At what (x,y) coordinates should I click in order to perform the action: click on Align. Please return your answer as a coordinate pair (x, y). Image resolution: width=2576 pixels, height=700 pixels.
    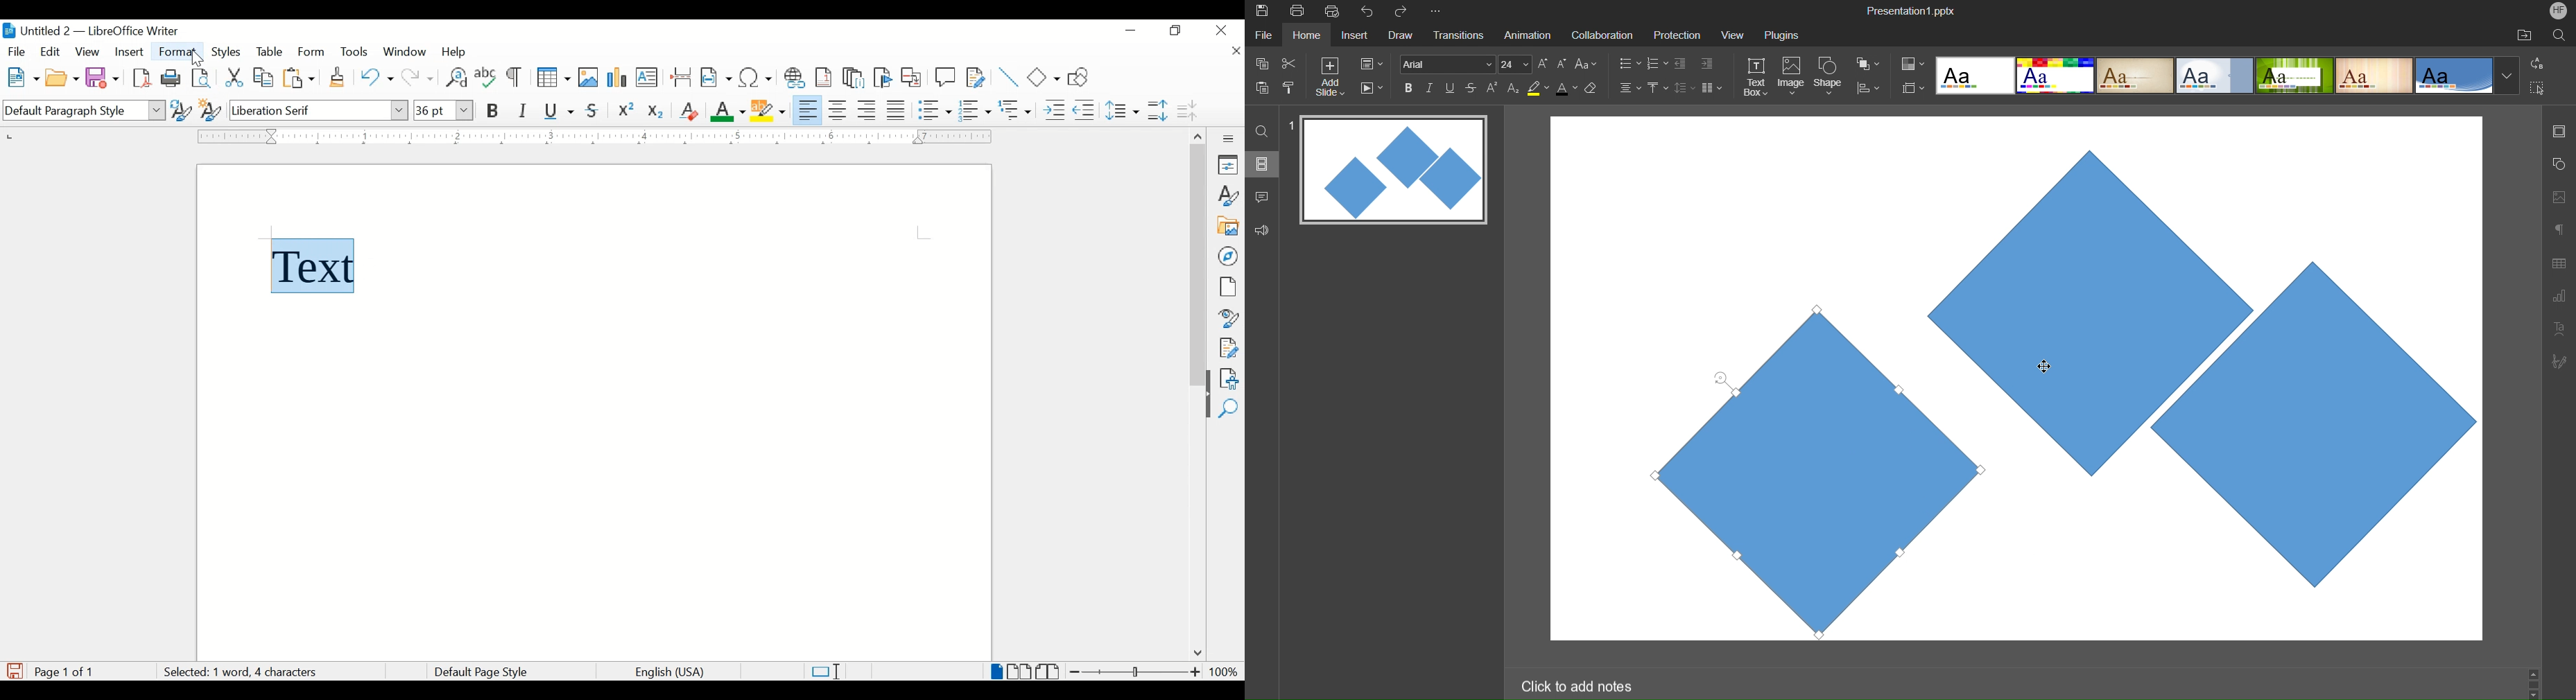
    Looking at the image, I should click on (1868, 89).